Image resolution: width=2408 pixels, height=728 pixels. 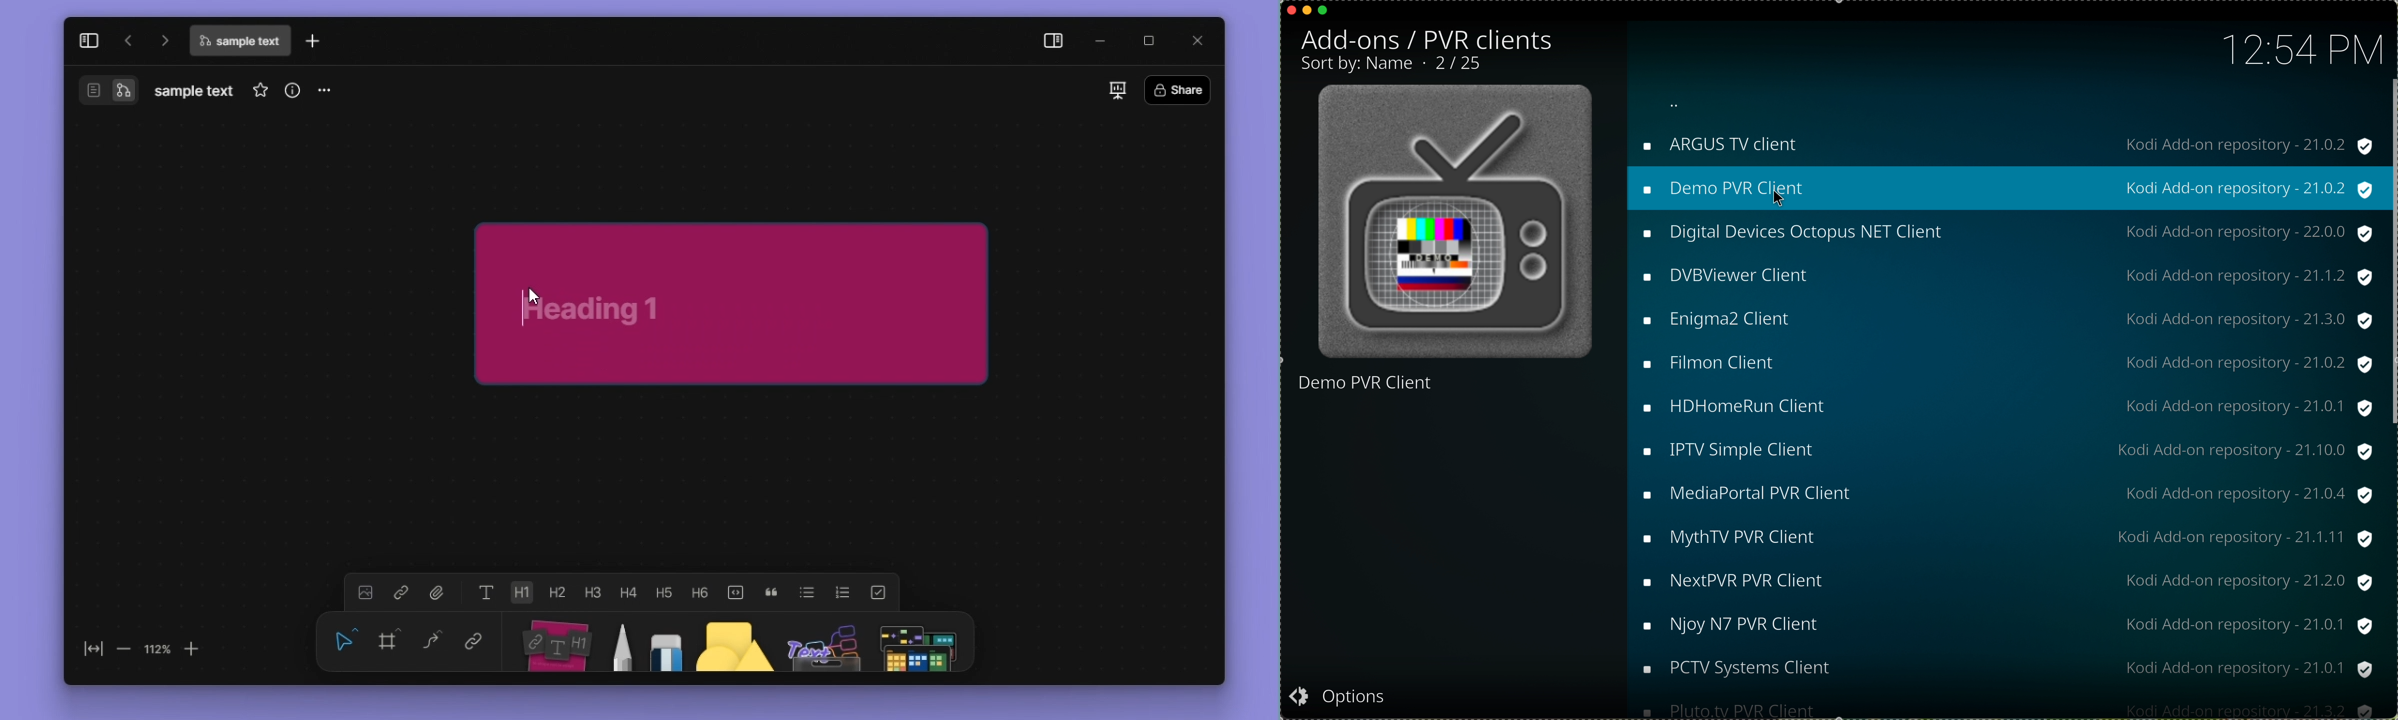 I want to click on more, so click(x=322, y=92).